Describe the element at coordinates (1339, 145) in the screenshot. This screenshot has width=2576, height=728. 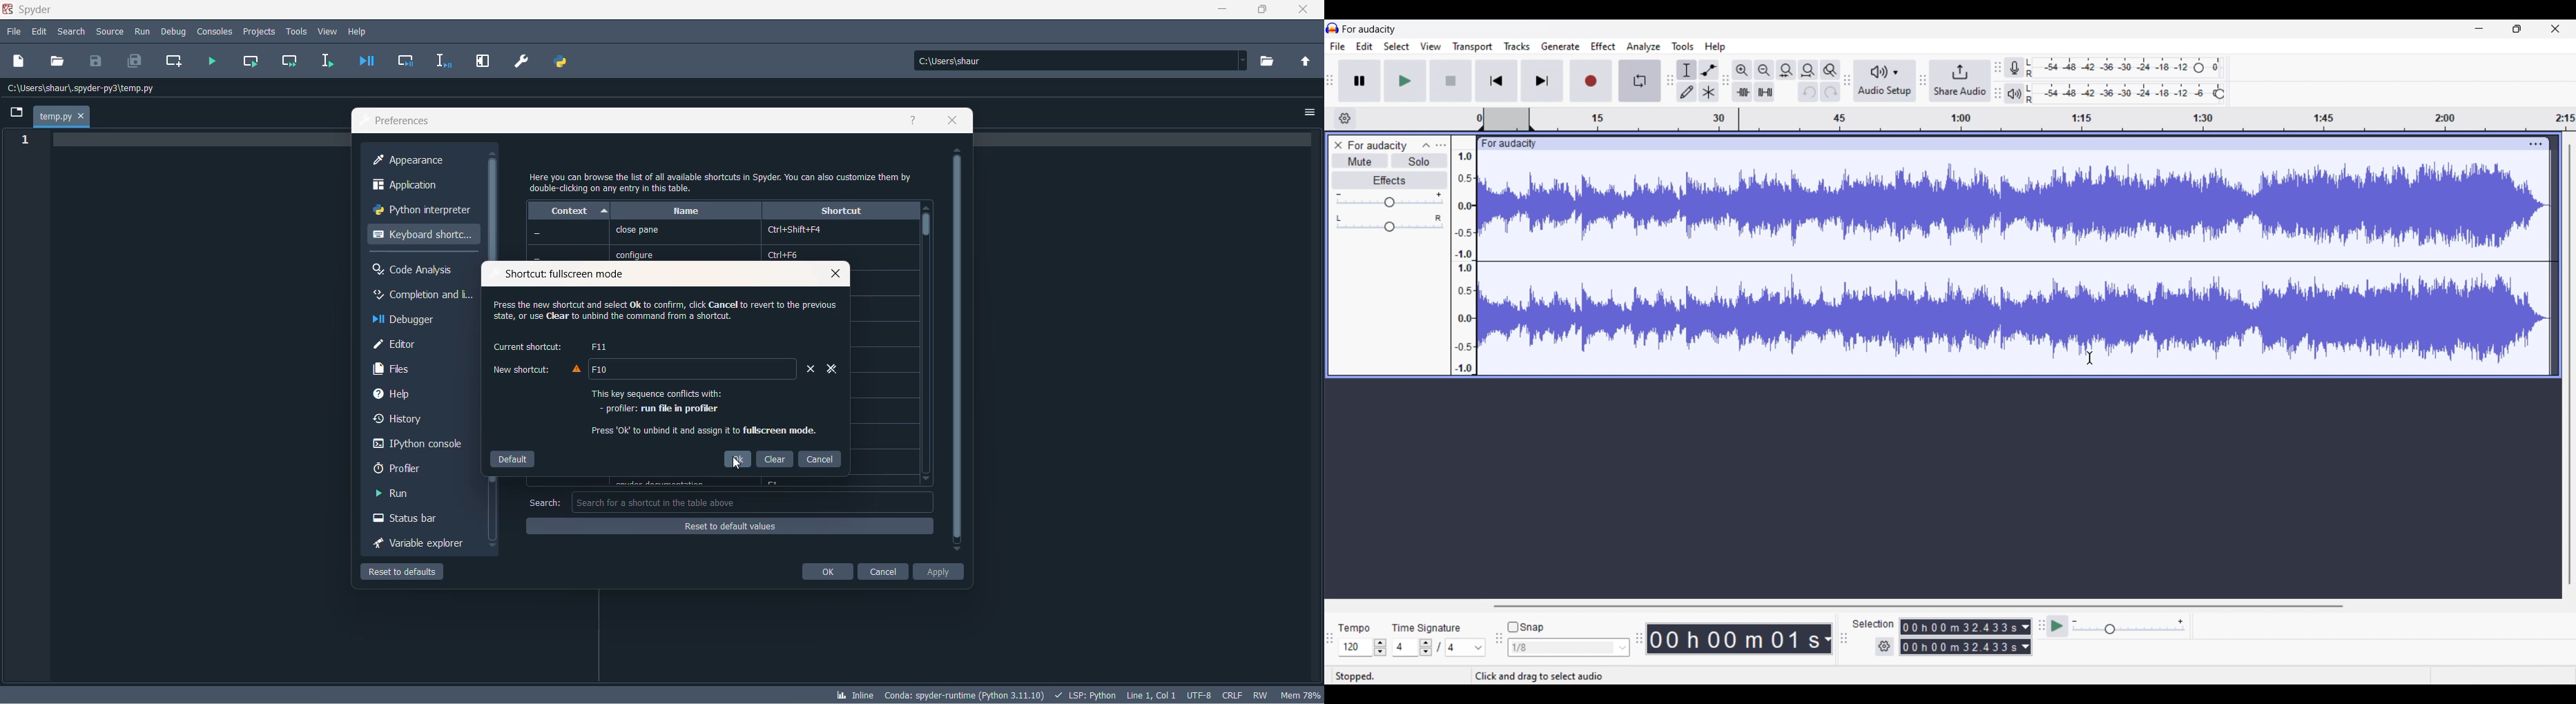
I see `Close track` at that location.